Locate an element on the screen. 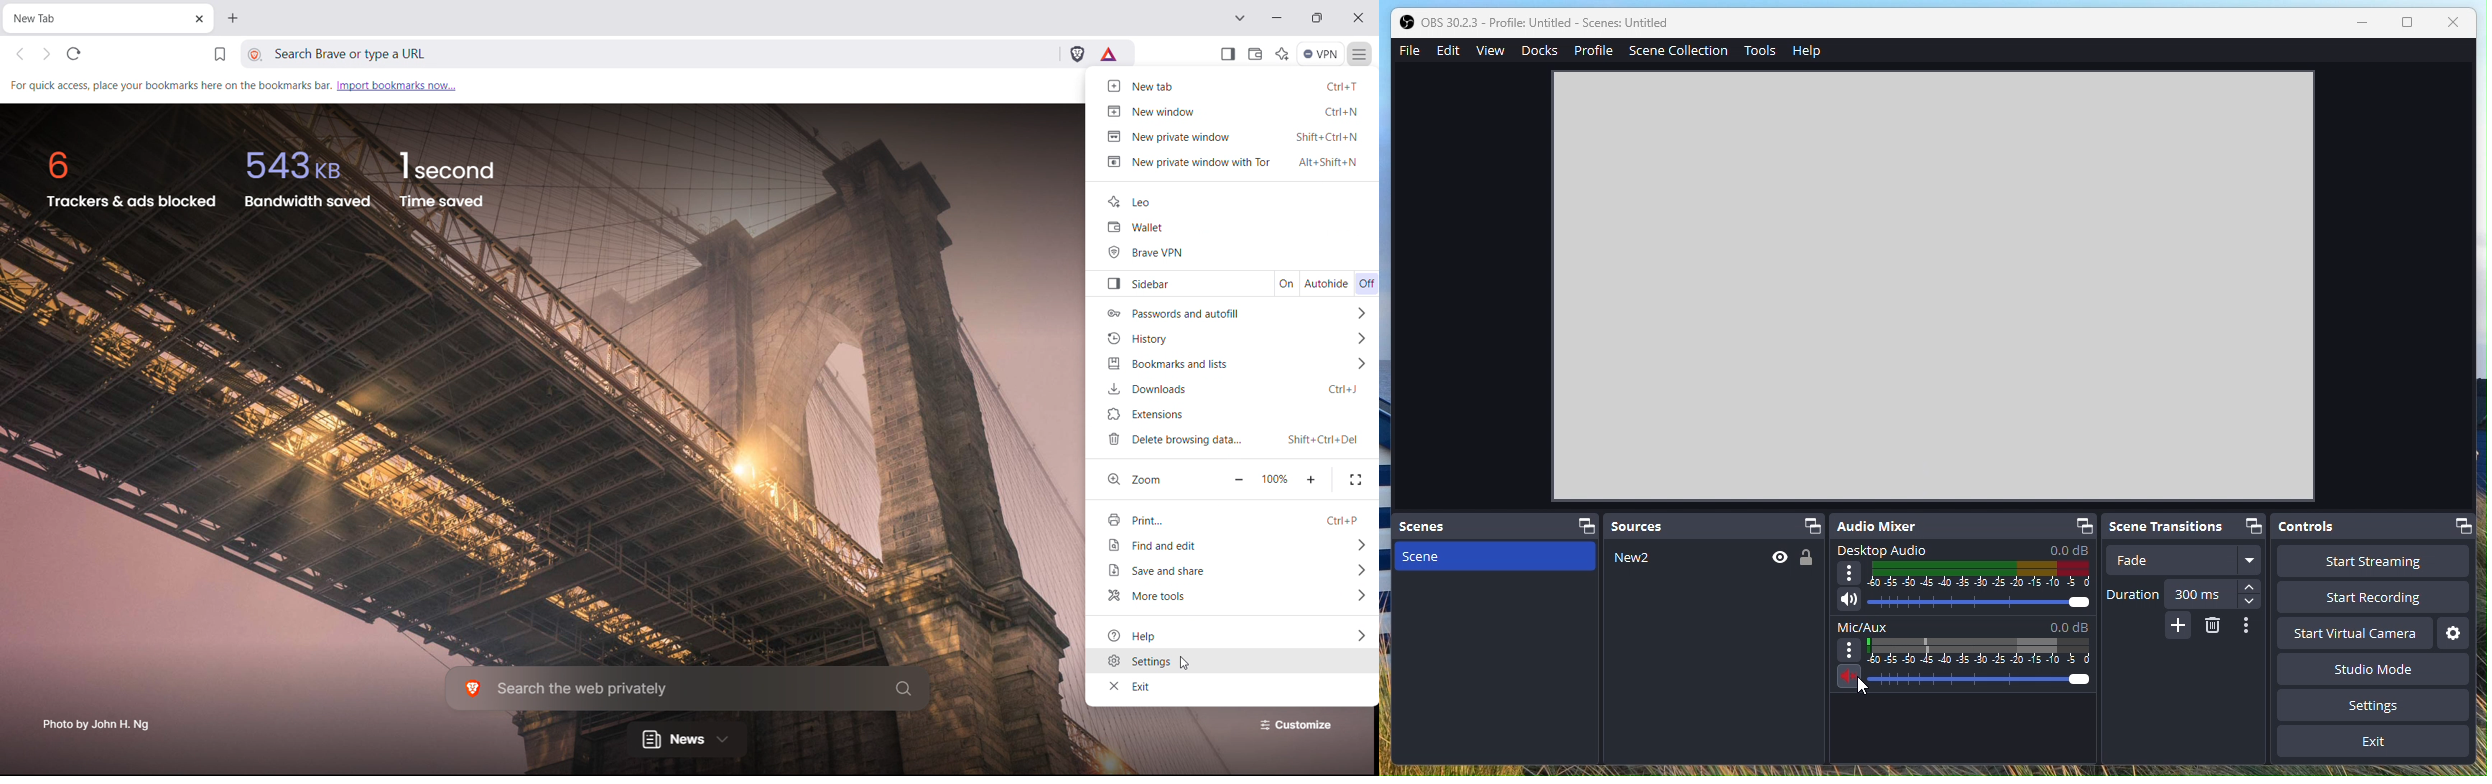 The width and height of the screenshot is (2492, 784). Audio Mixer is located at coordinates (1963, 527).